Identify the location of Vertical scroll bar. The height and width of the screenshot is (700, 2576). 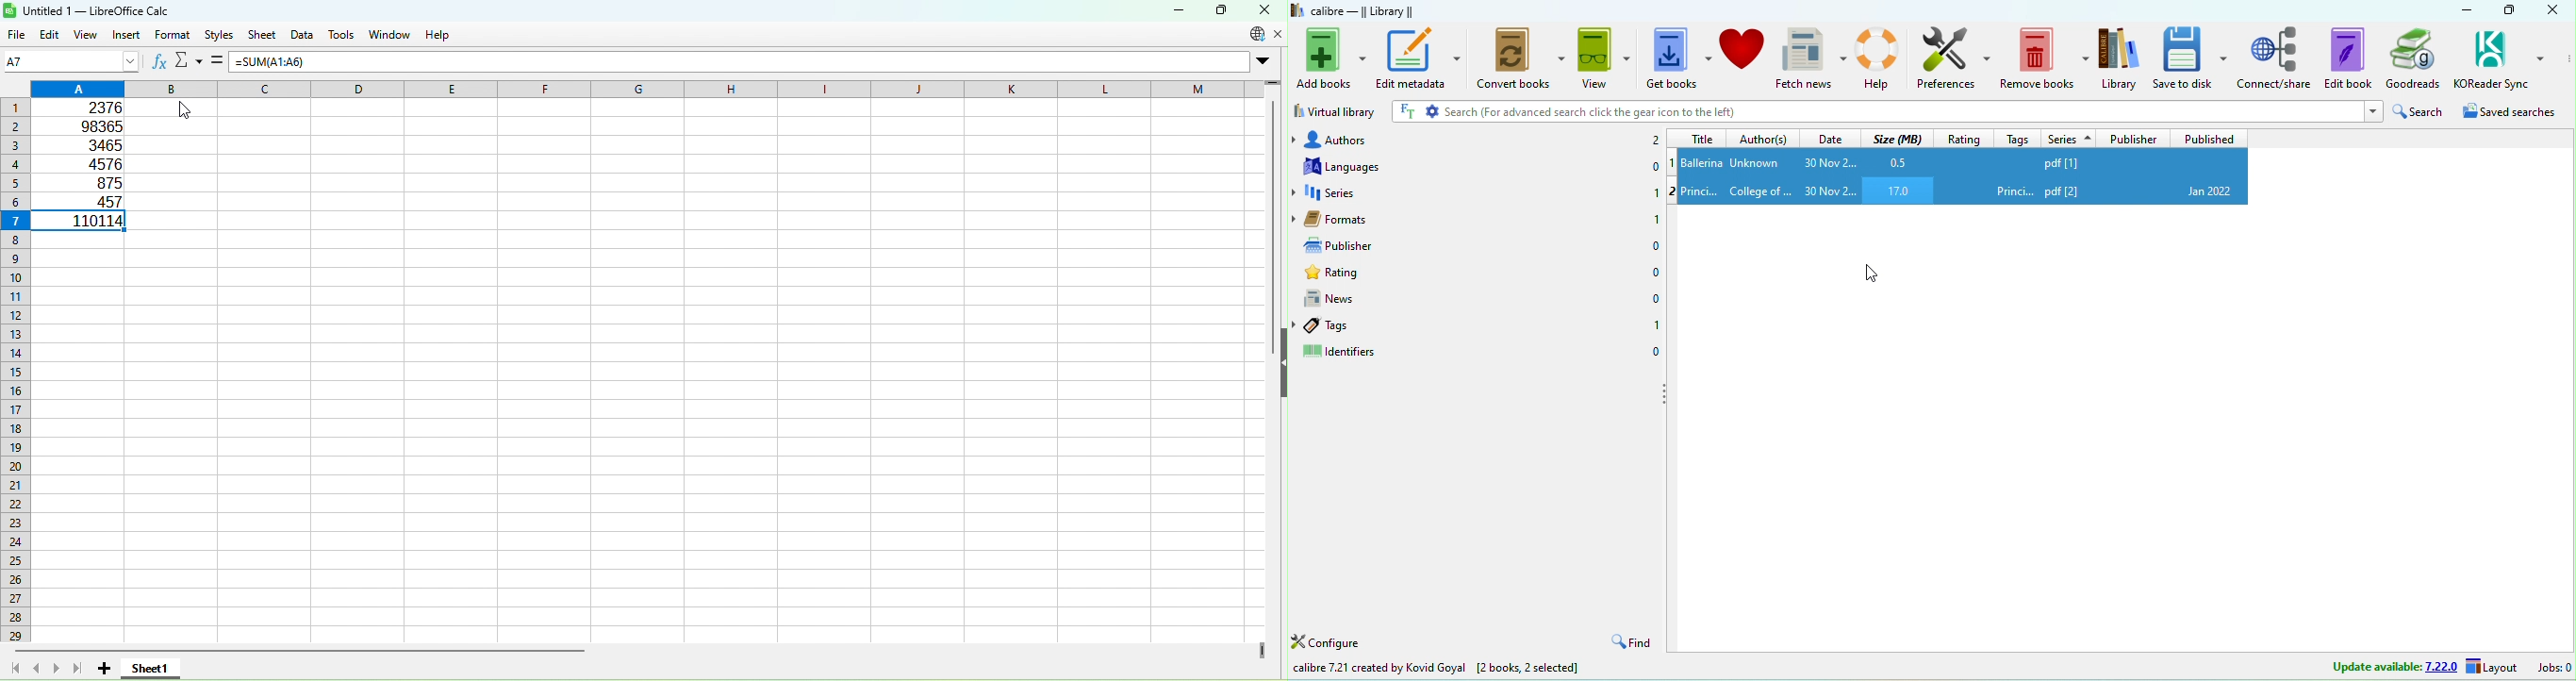
(1274, 191).